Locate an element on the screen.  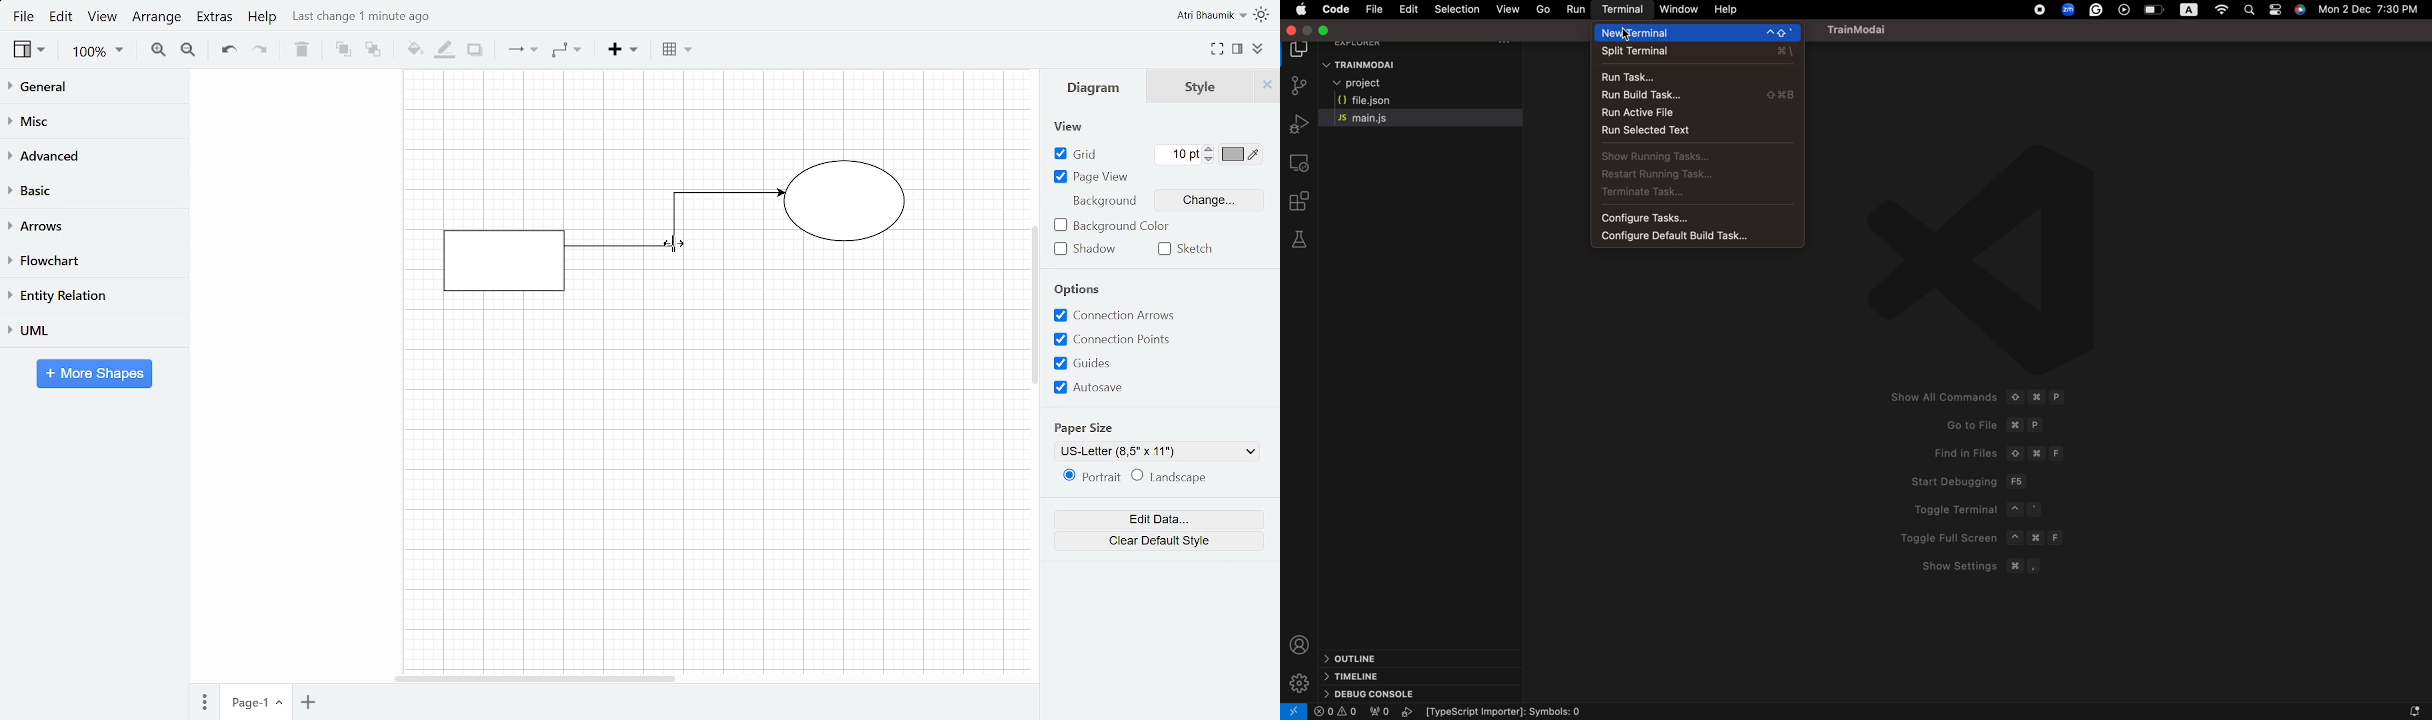
Shadow is located at coordinates (474, 50).